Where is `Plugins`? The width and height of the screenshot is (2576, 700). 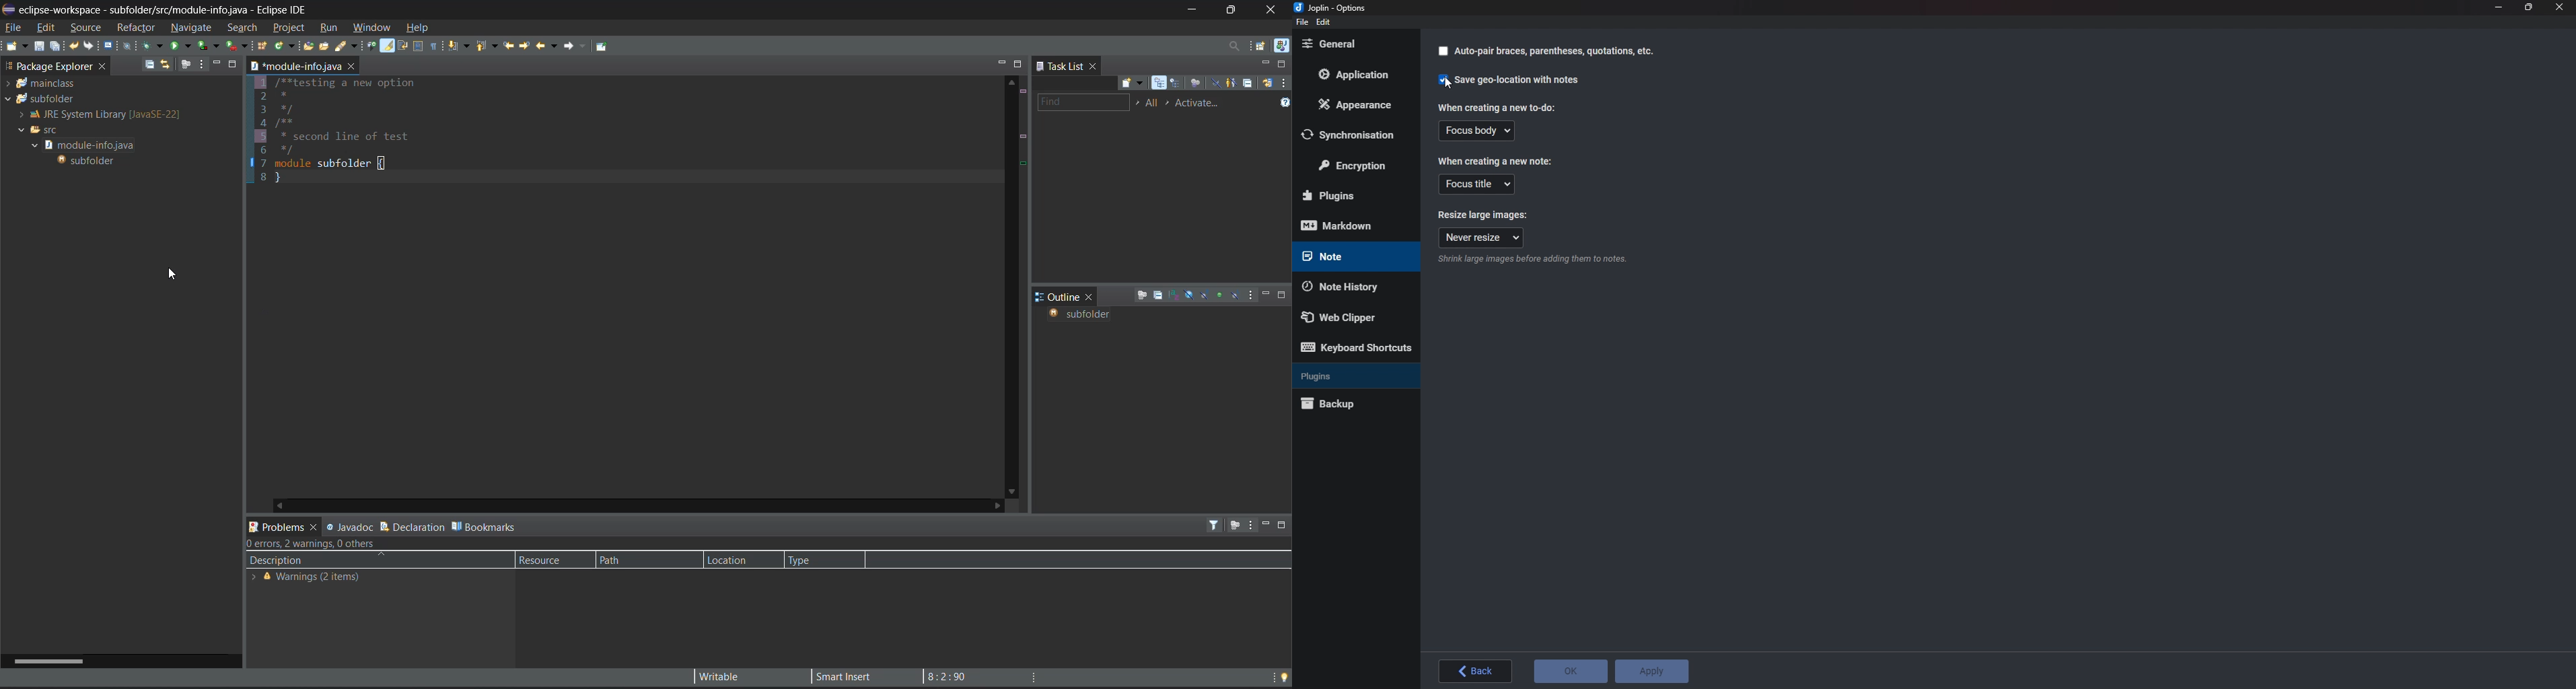 Plugins is located at coordinates (1350, 196).